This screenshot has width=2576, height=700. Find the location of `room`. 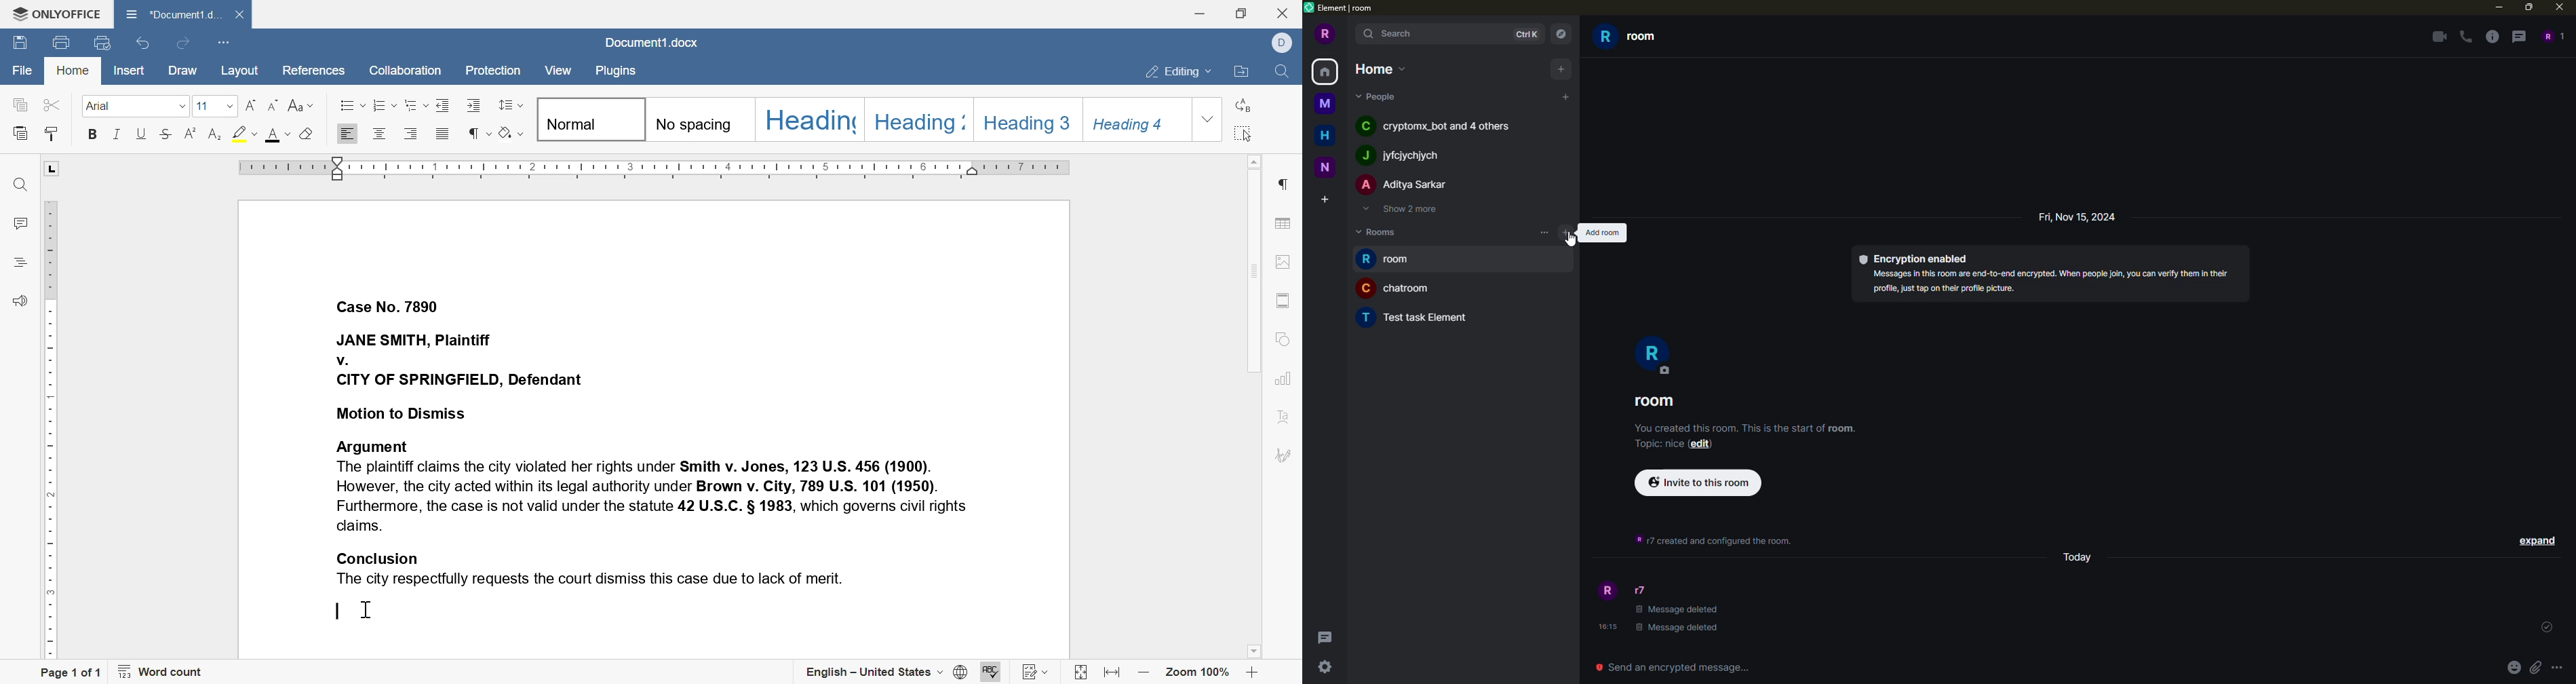

room is located at coordinates (1390, 258).